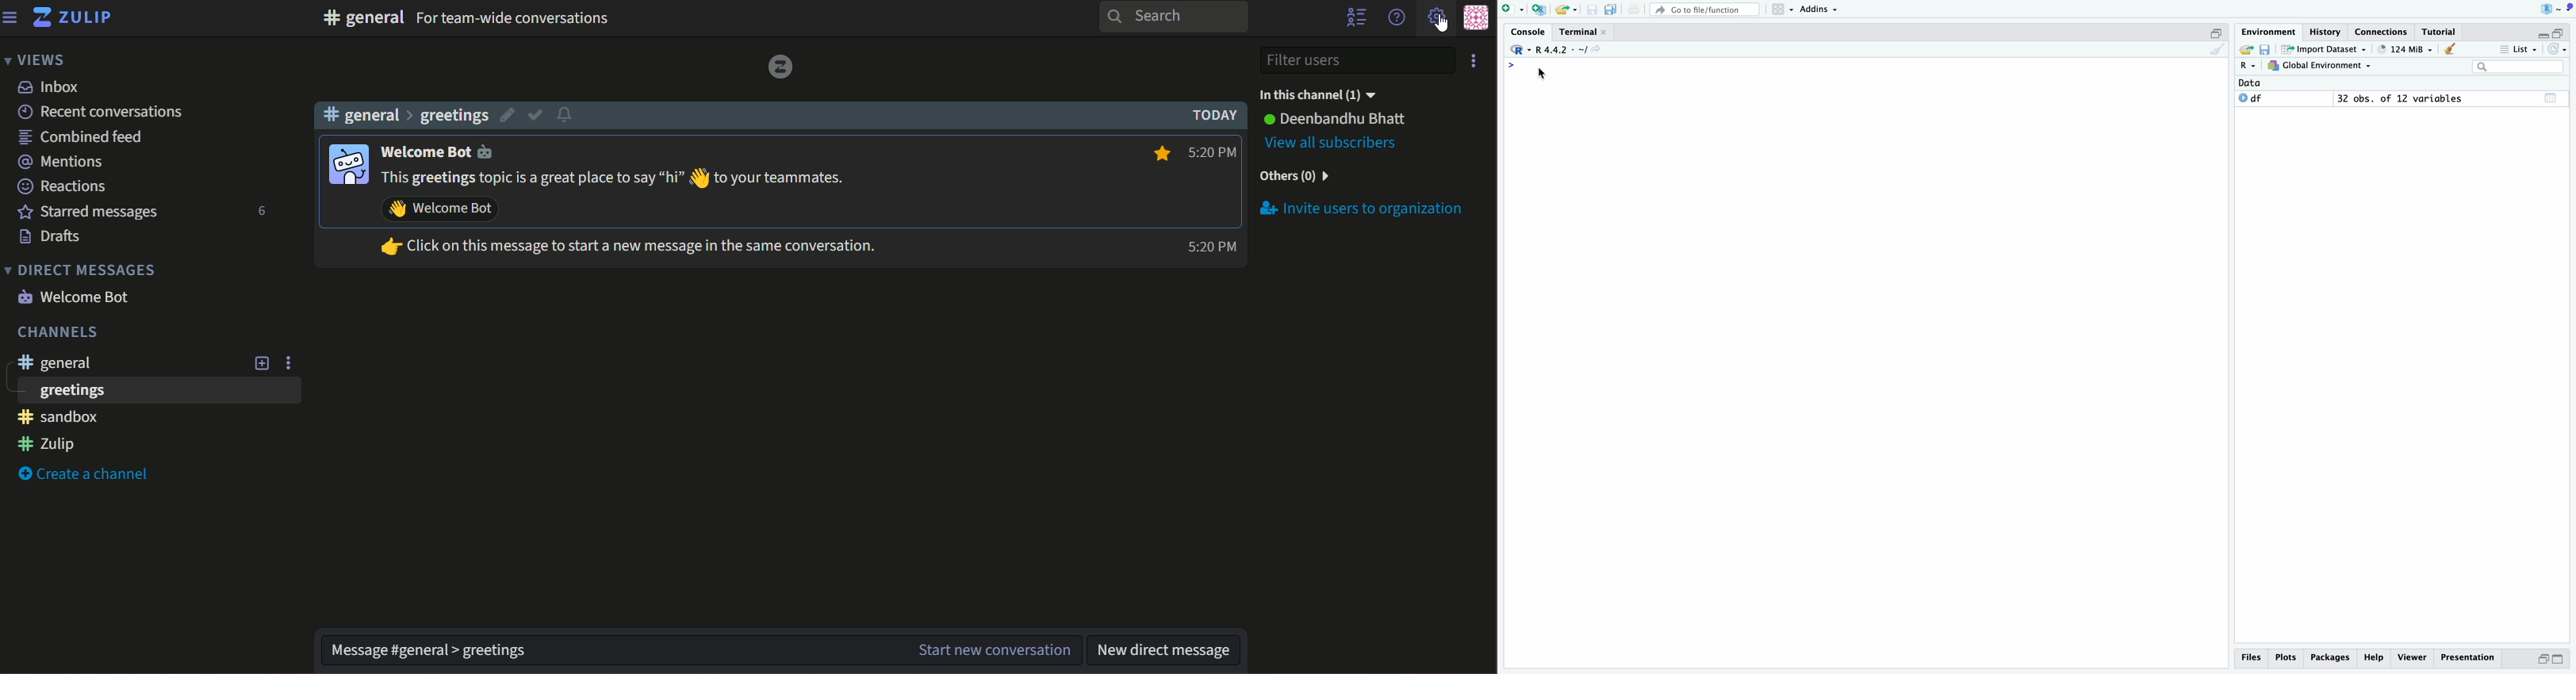 The height and width of the screenshot is (700, 2576). I want to click on terminal, so click(1578, 33).